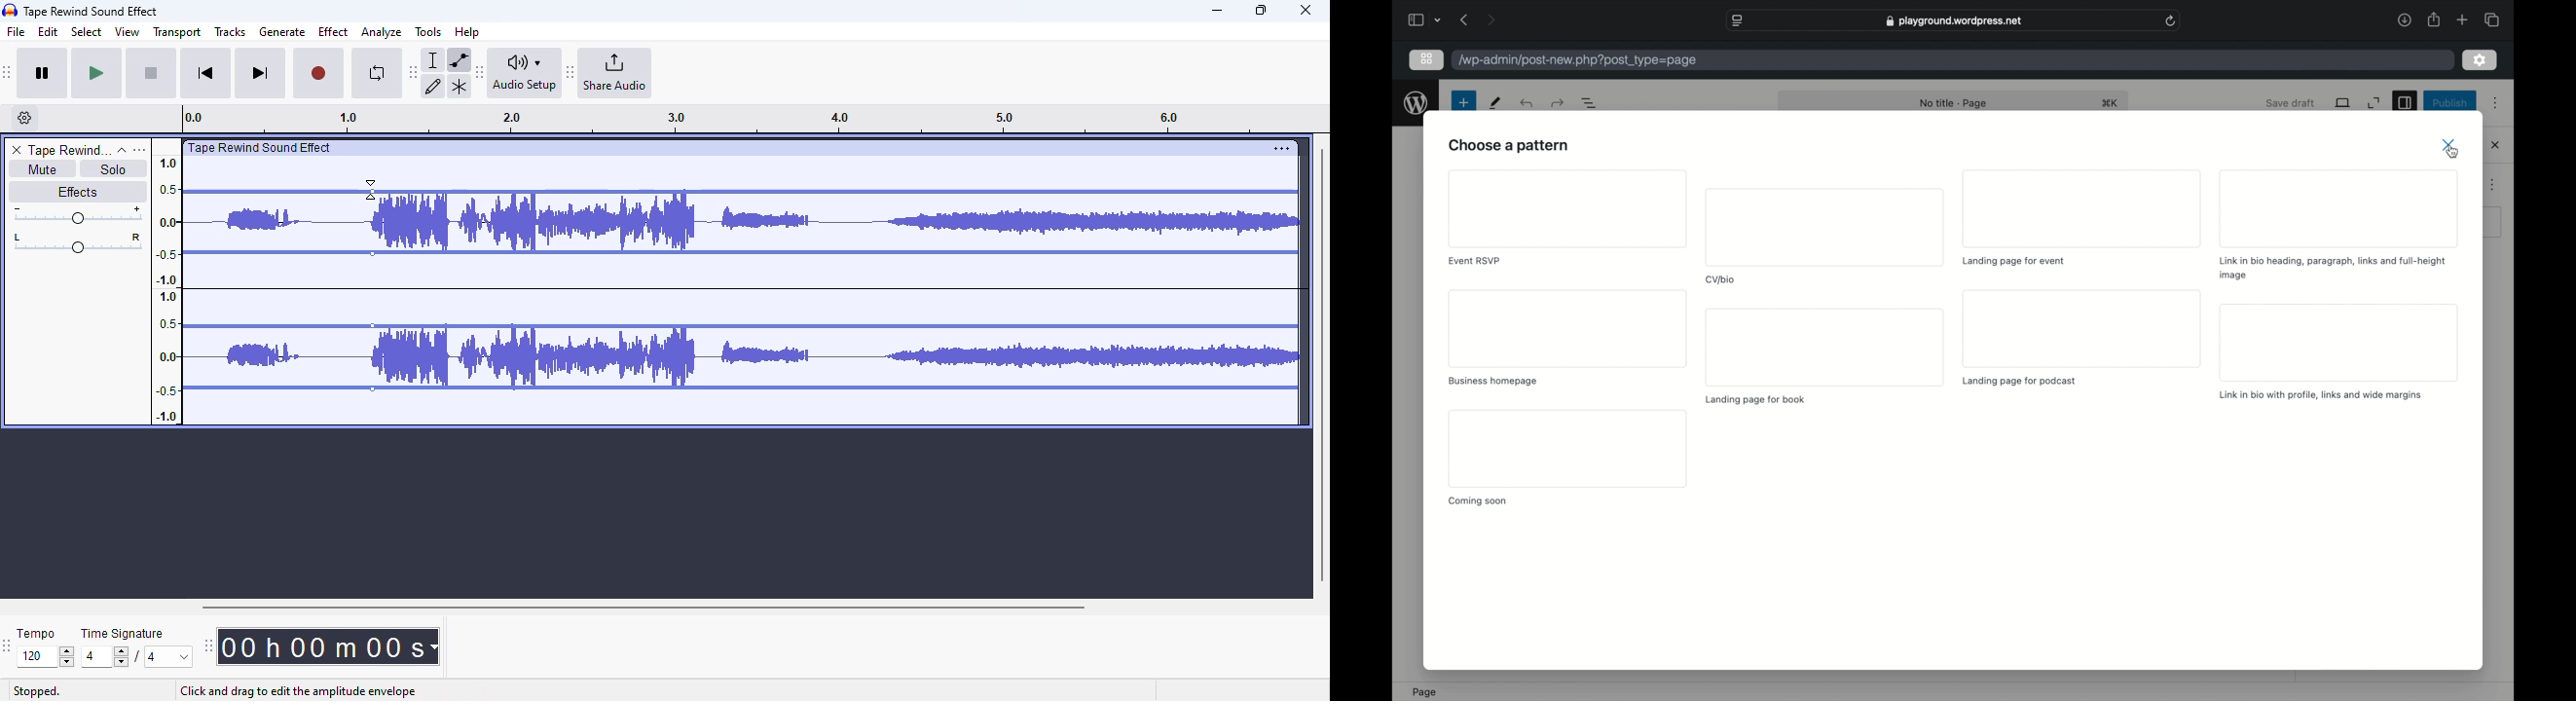  What do you see at coordinates (1321, 362) in the screenshot?
I see `vertical scroll bar` at bounding box center [1321, 362].